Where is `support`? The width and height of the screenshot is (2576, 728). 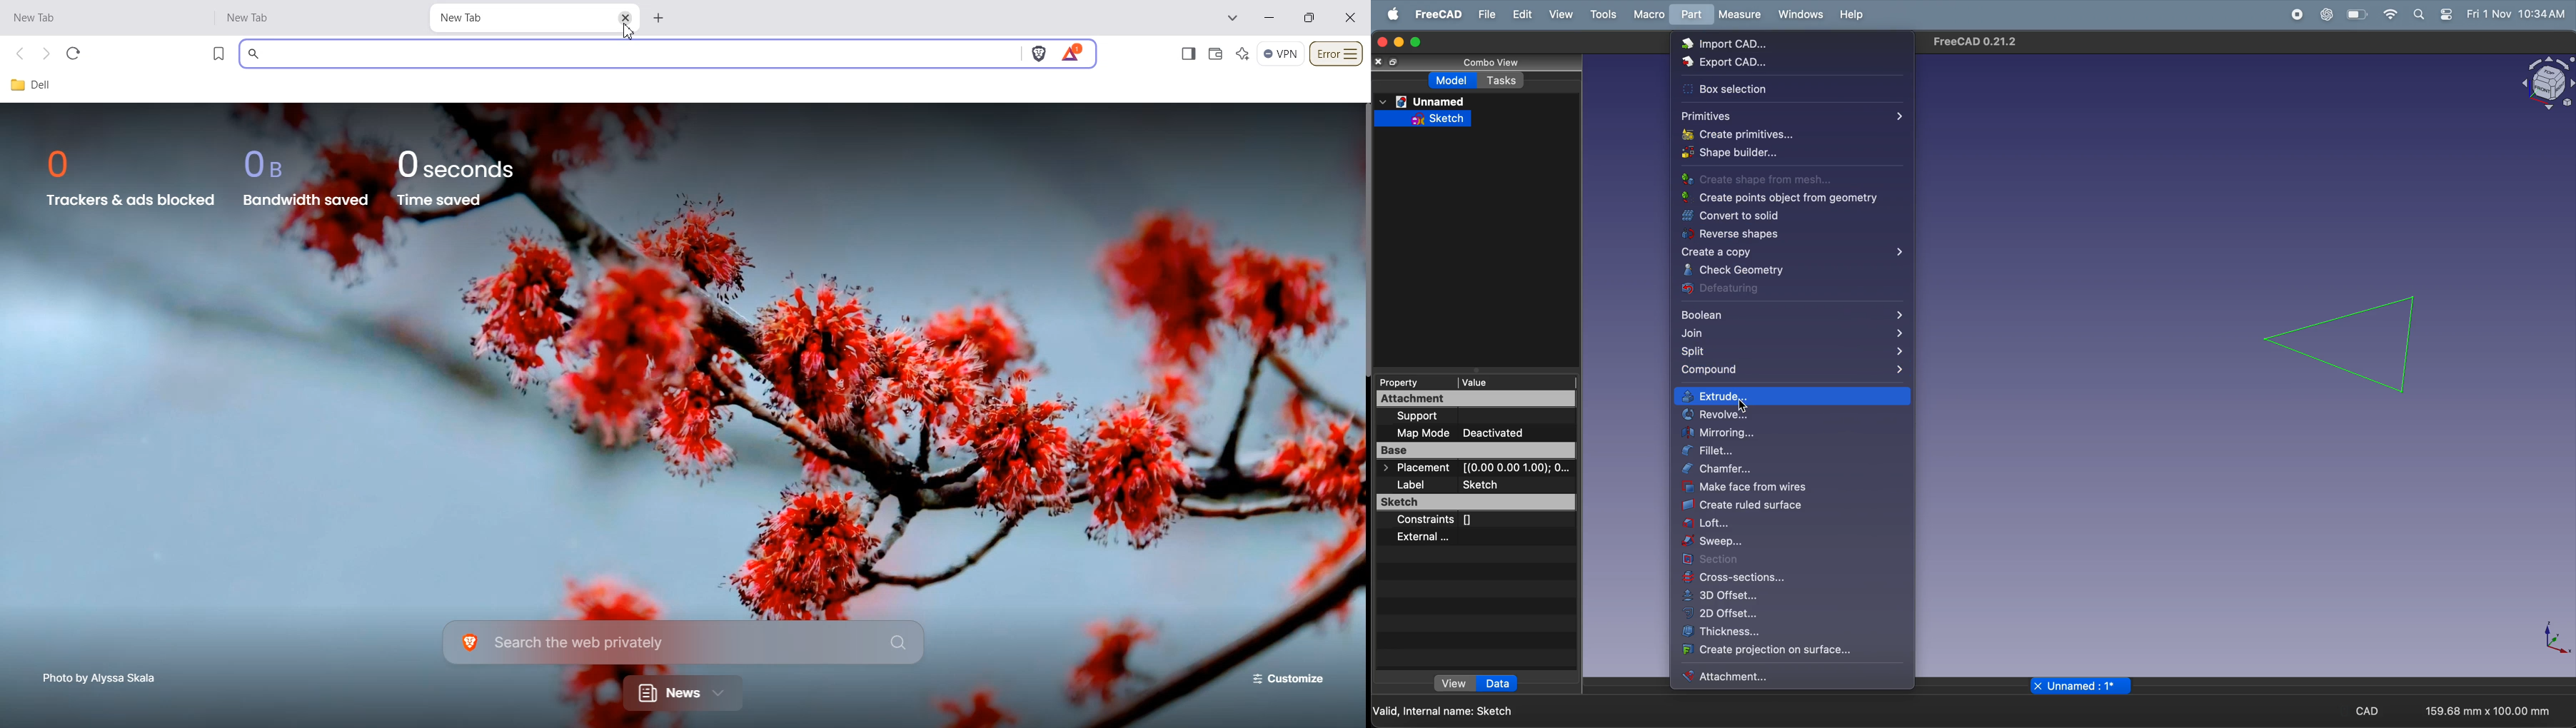 support is located at coordinates (1455, 417).